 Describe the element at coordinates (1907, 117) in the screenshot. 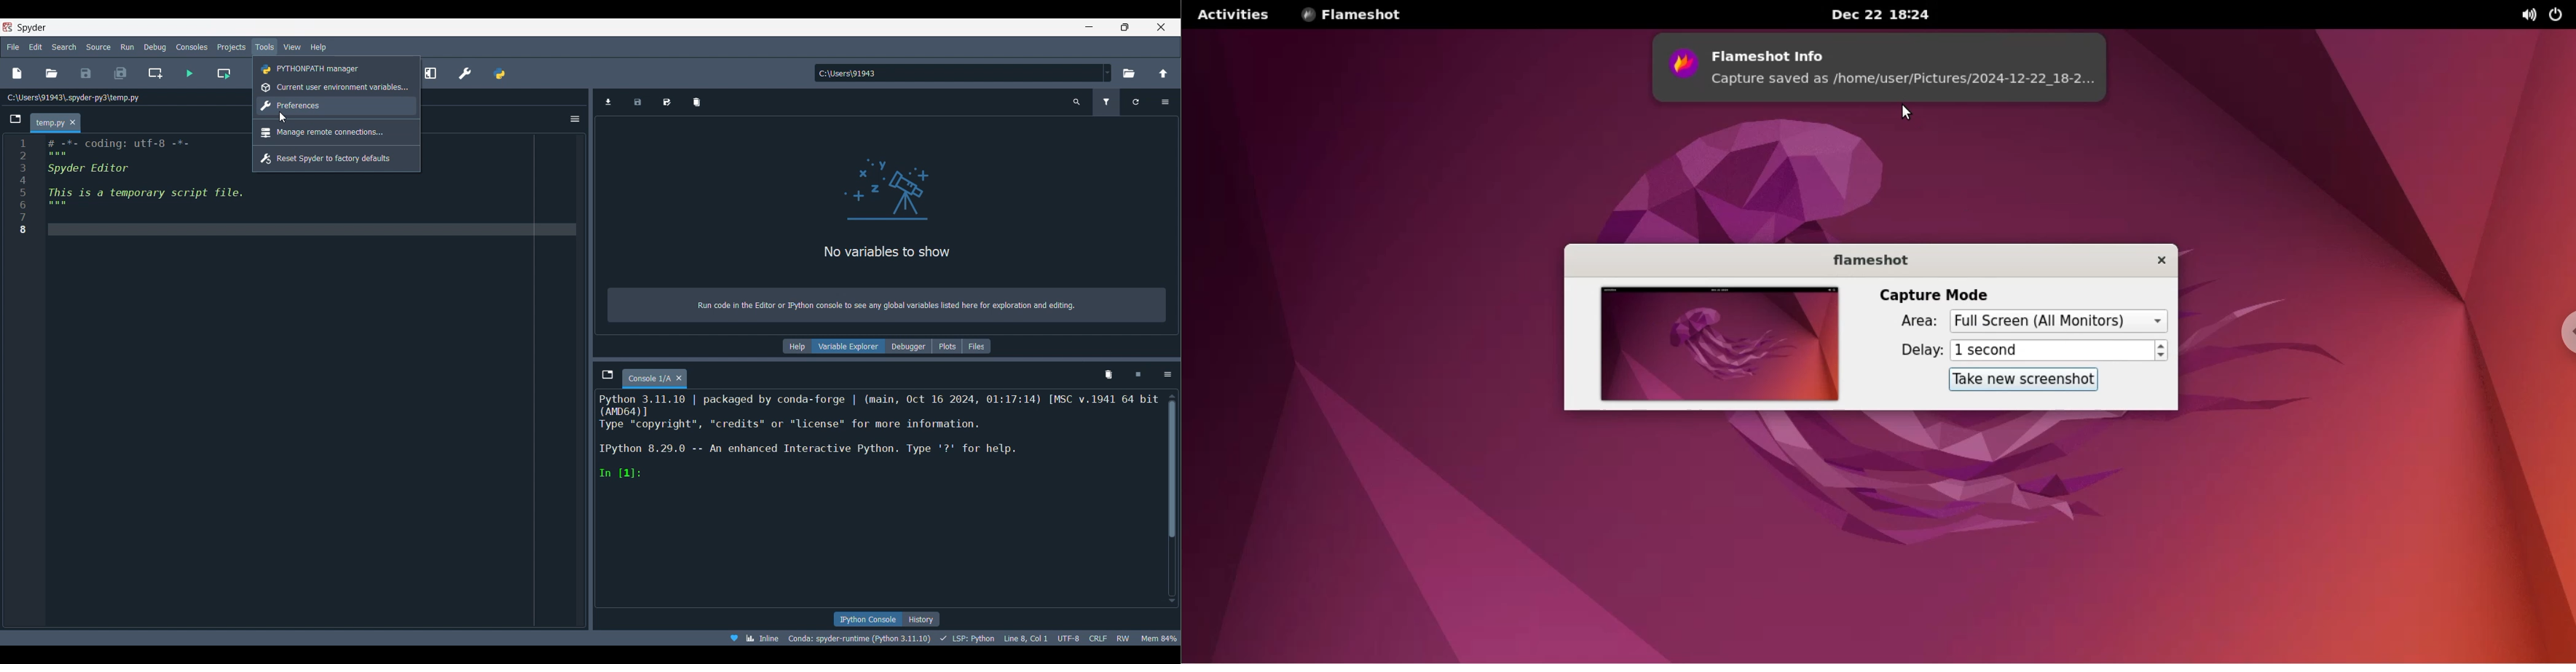

I see `cursor` at that location.